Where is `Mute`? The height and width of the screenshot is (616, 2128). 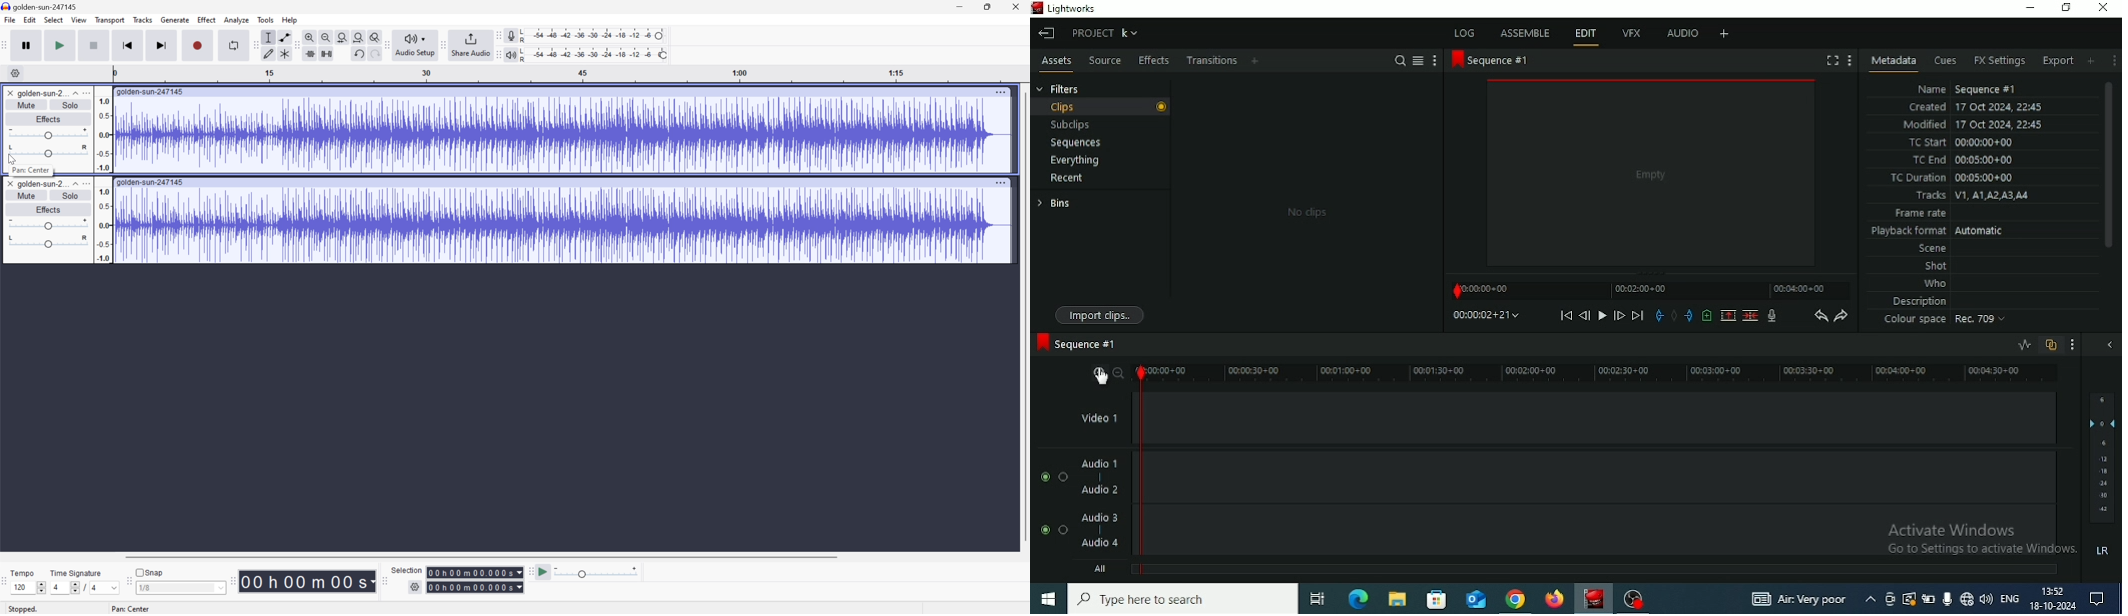
Mute is located at coordinates (25, 195).